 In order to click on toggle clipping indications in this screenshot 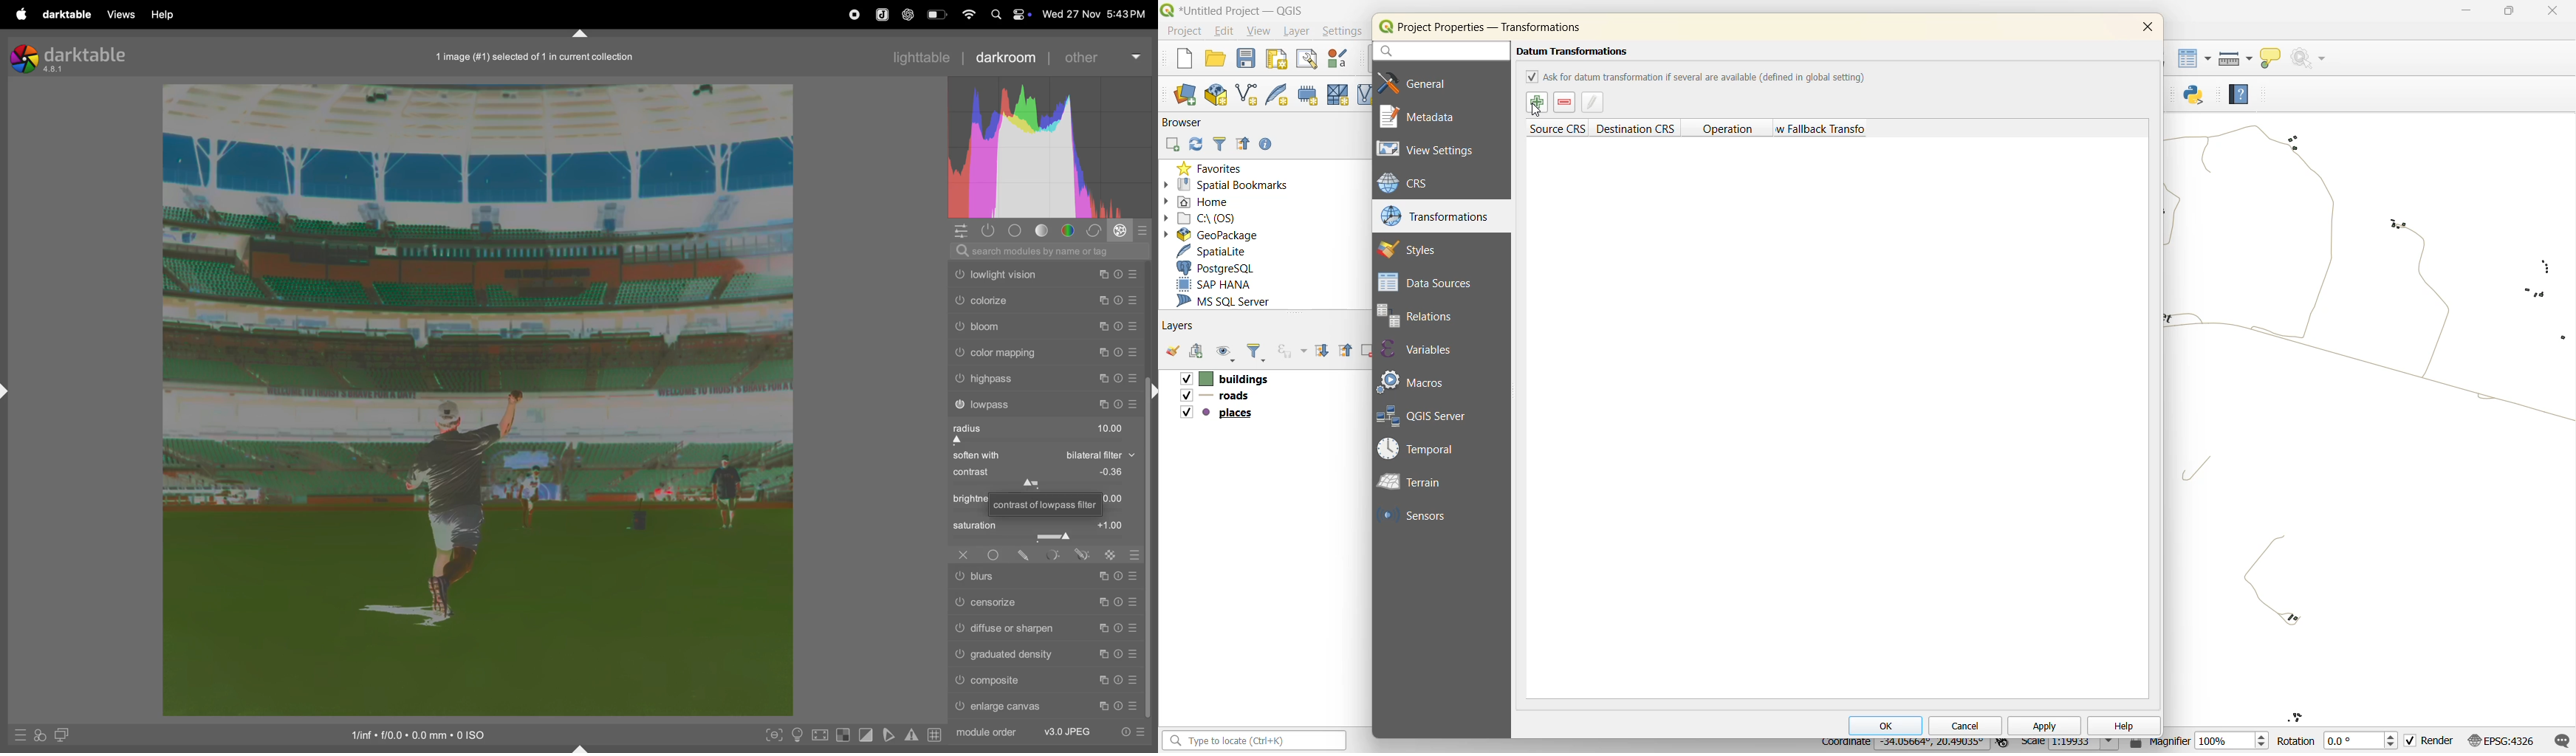, I will do `click(867, 735)`.